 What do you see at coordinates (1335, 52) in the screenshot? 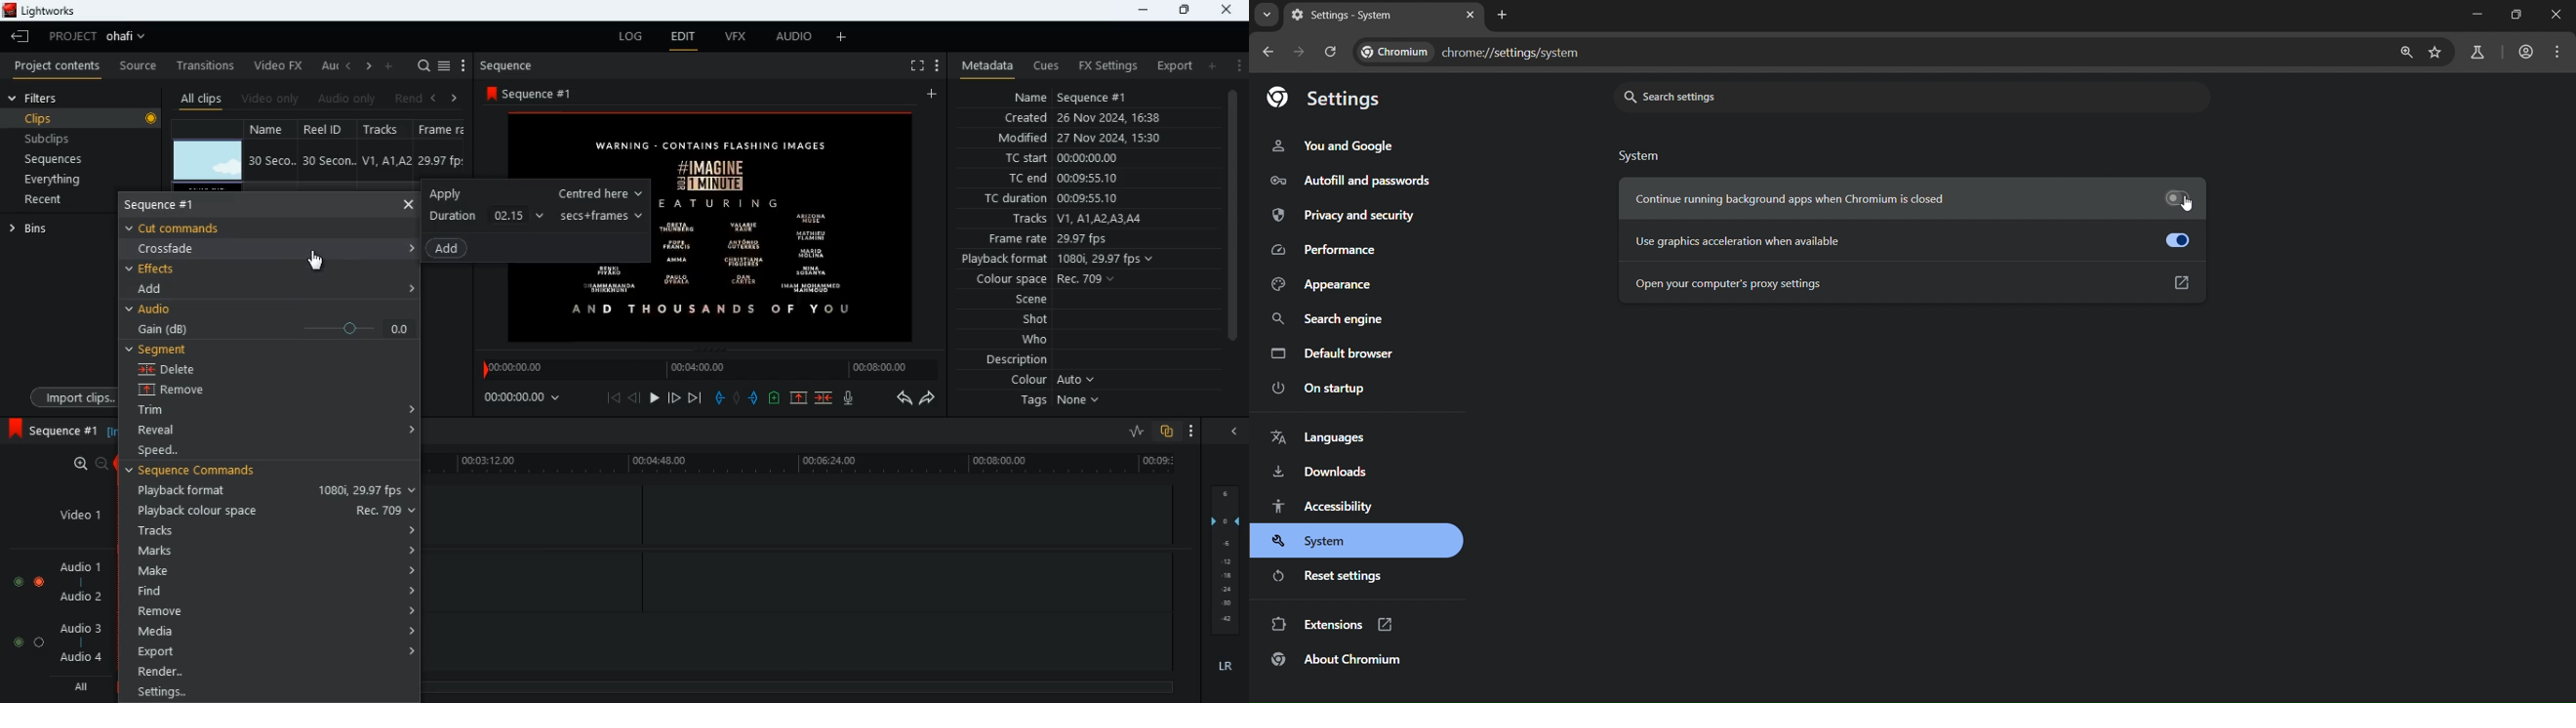
I see `reload page` at bounding box center [1335, 52].